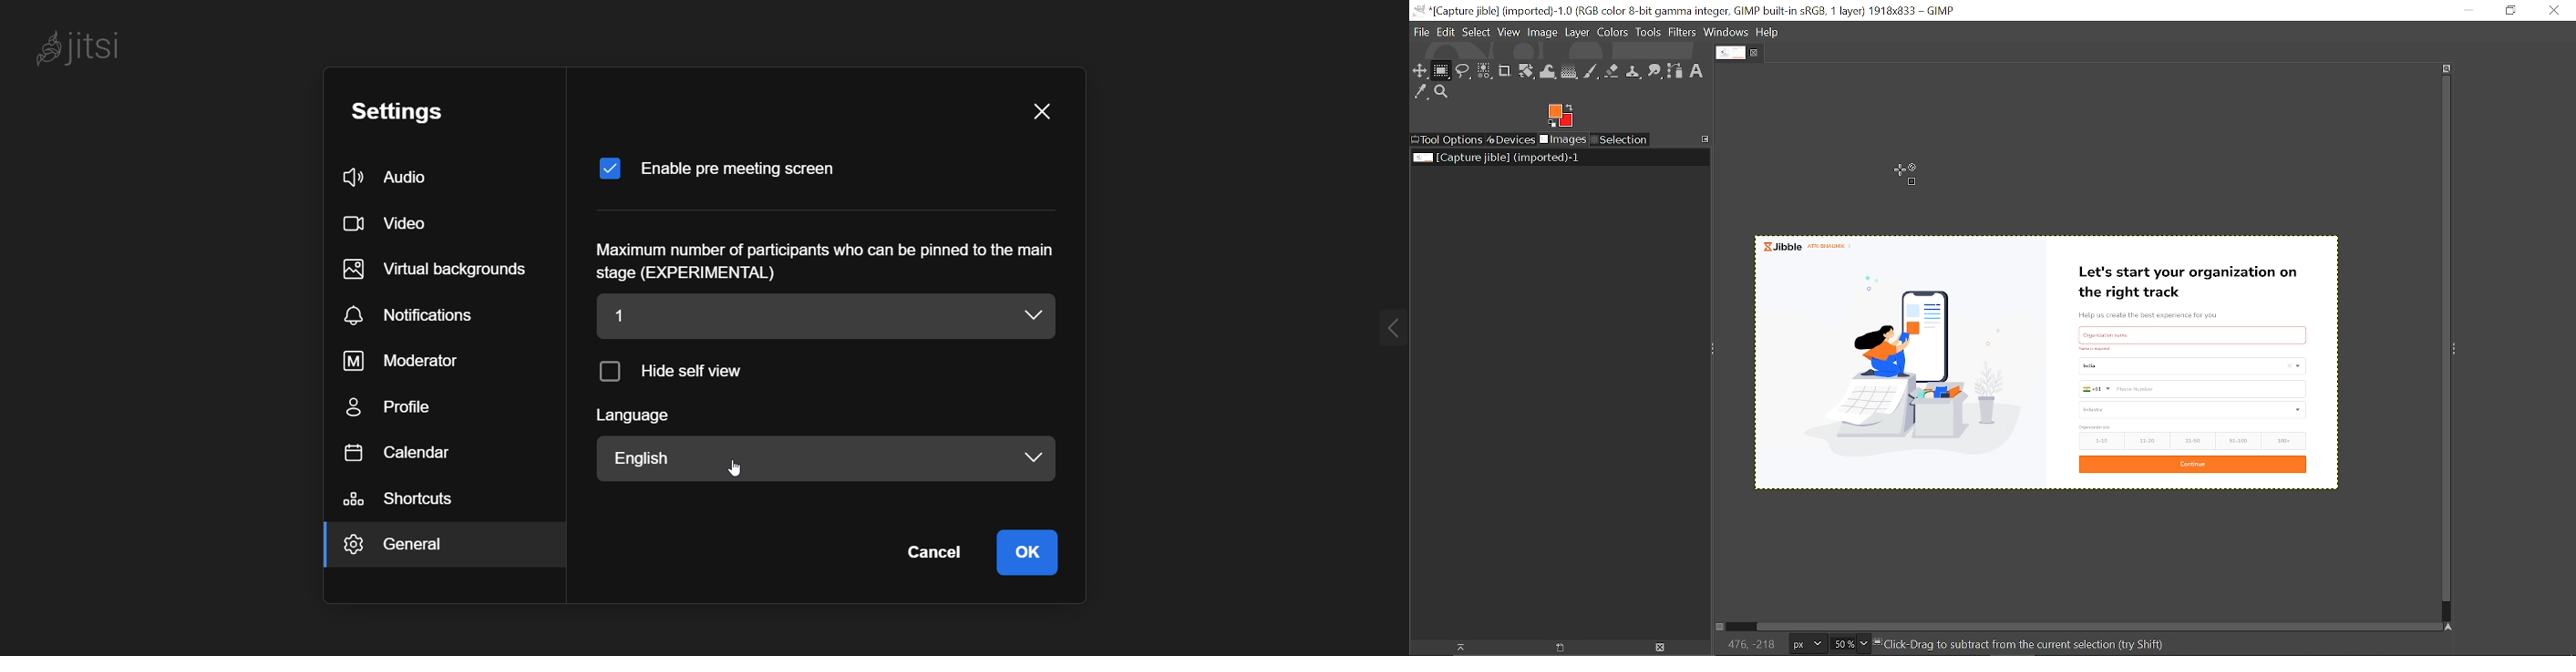 The image size is (2576, 672). Describe the element at coordinates (1613, 33) in the screenshot. I see `Colors` at that location.